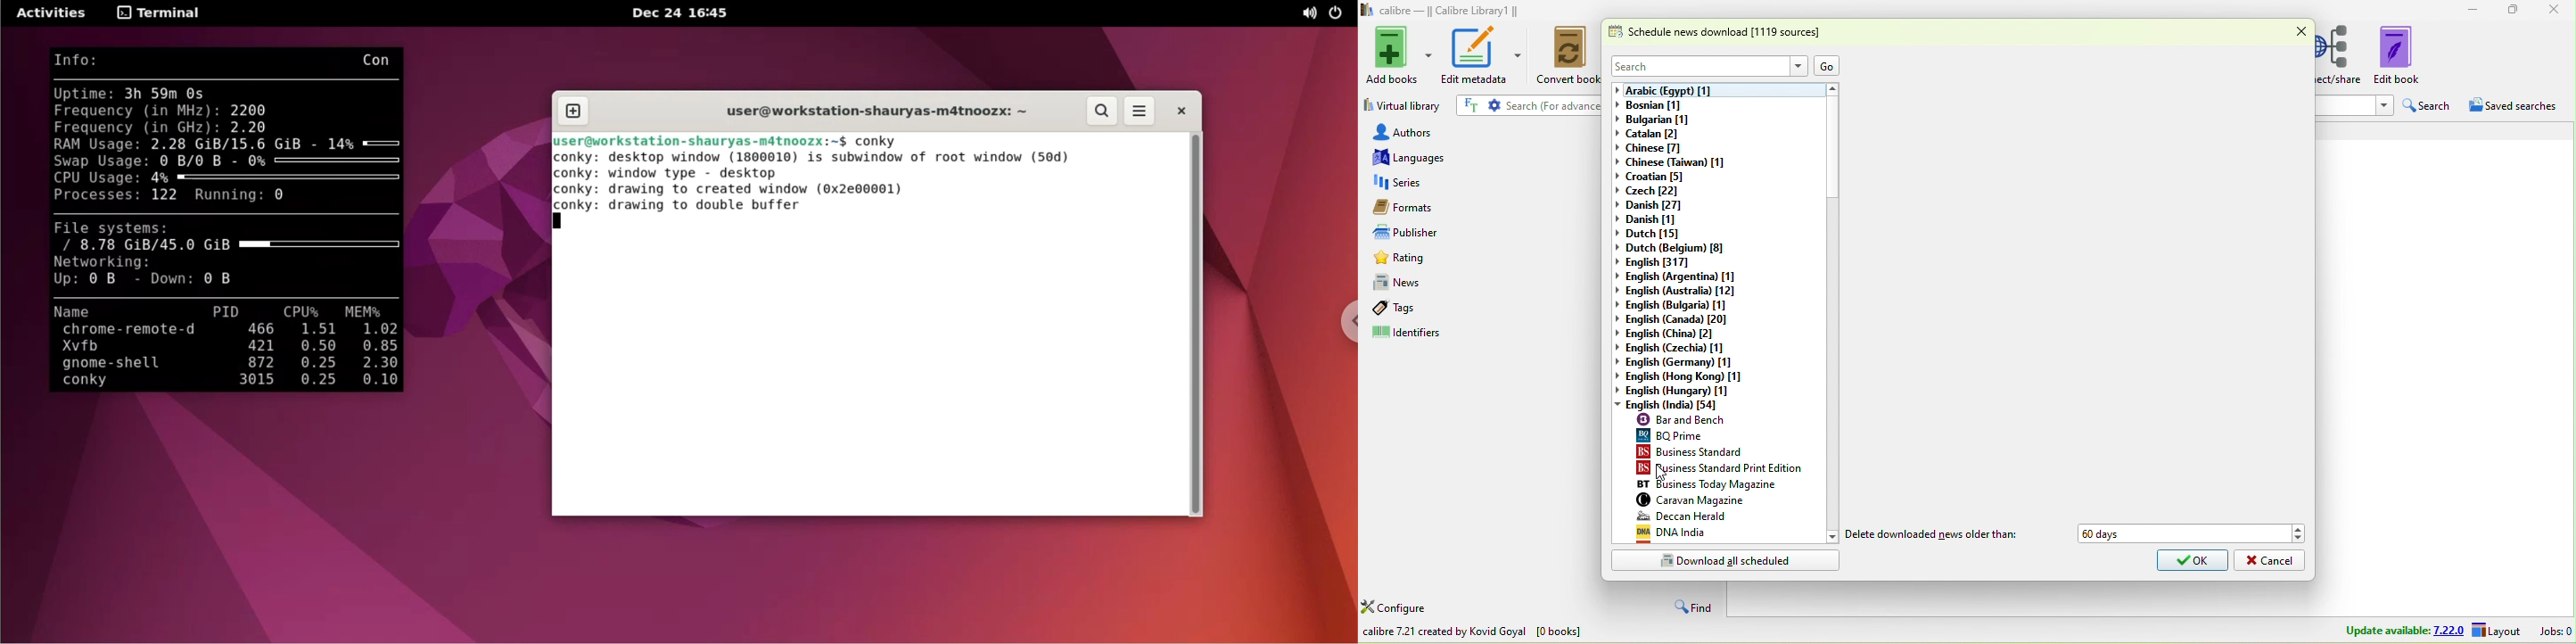 The image size is (2576, 644). Describe the element at coordinates (1663, 136) in the screenshot. I see `catalan[2]` at that location.